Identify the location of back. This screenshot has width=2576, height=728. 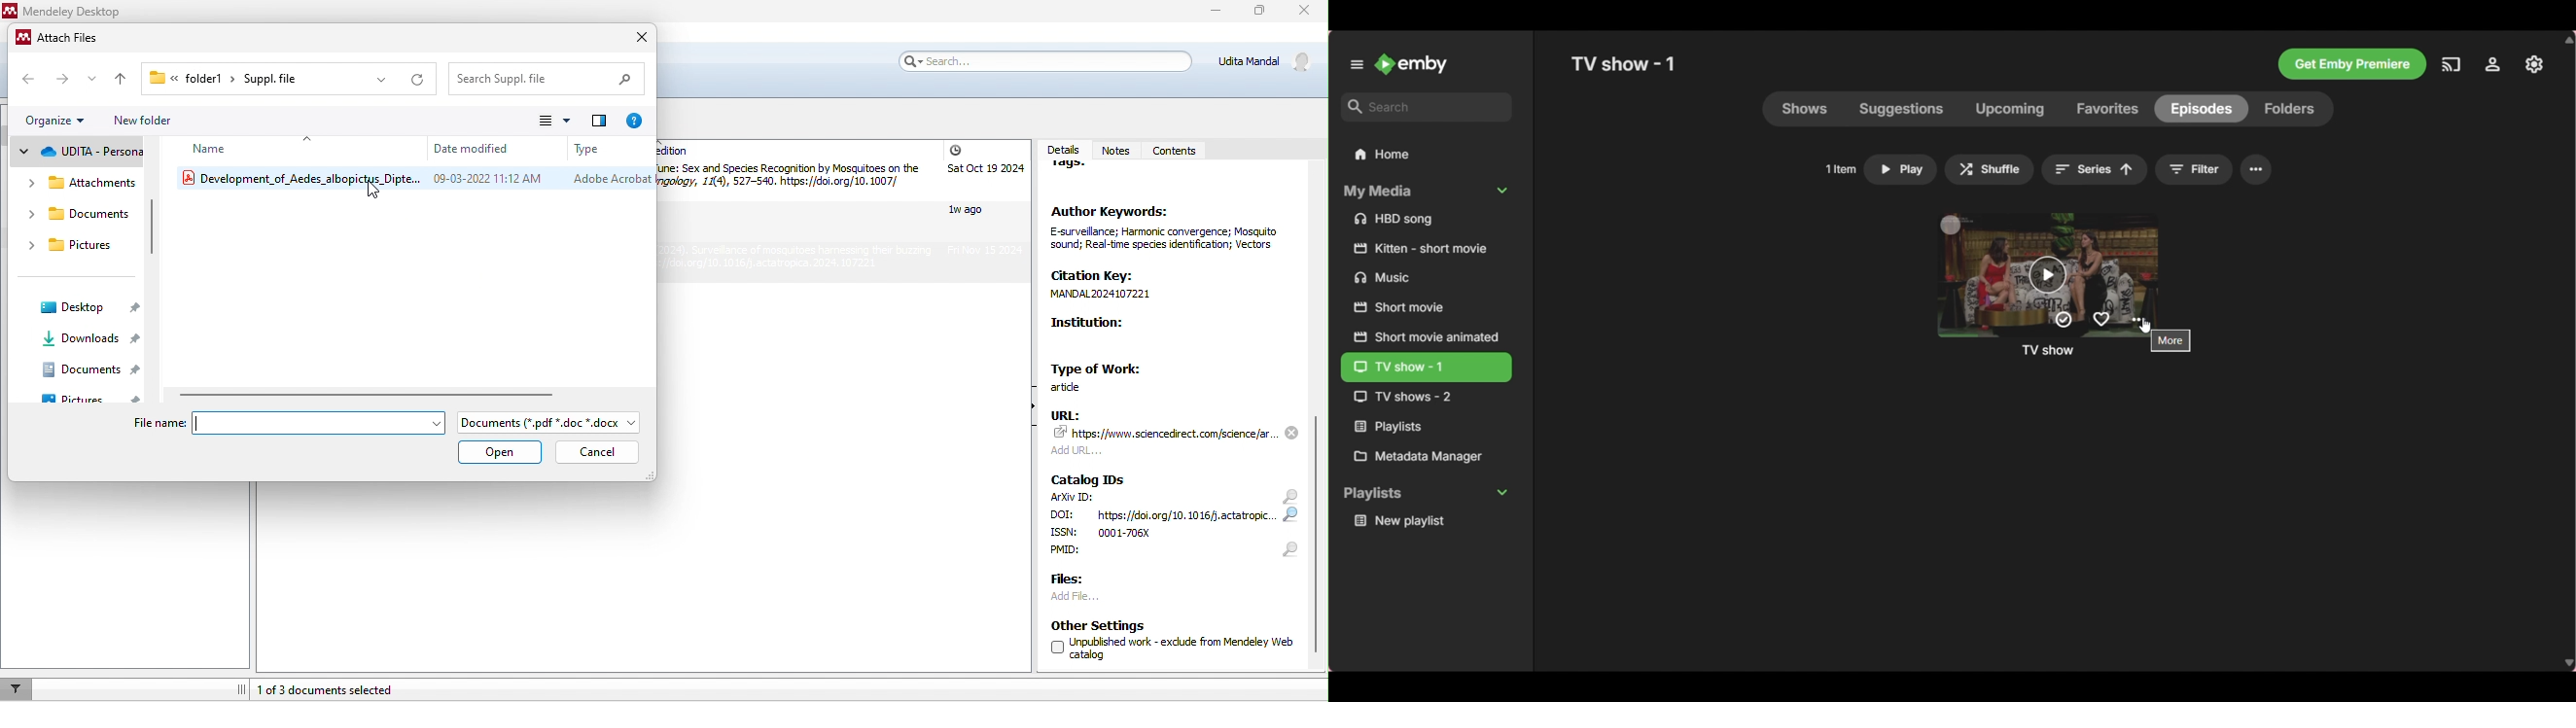
(26, 79).